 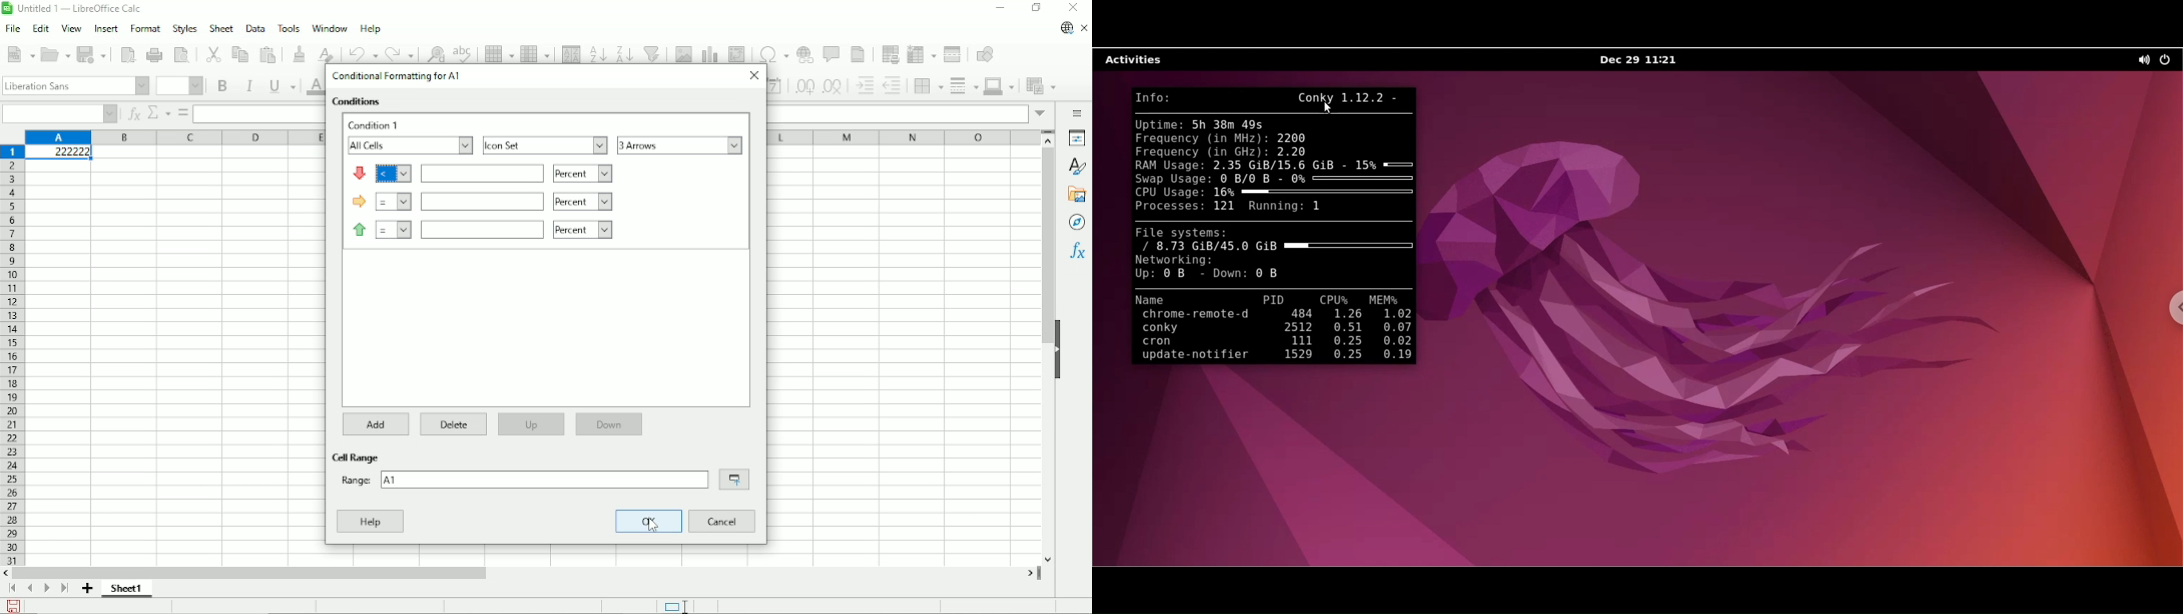 What do you see at coordinates (13, 29) in the screenshot?
I see `File` at bounding box center [13, 29].